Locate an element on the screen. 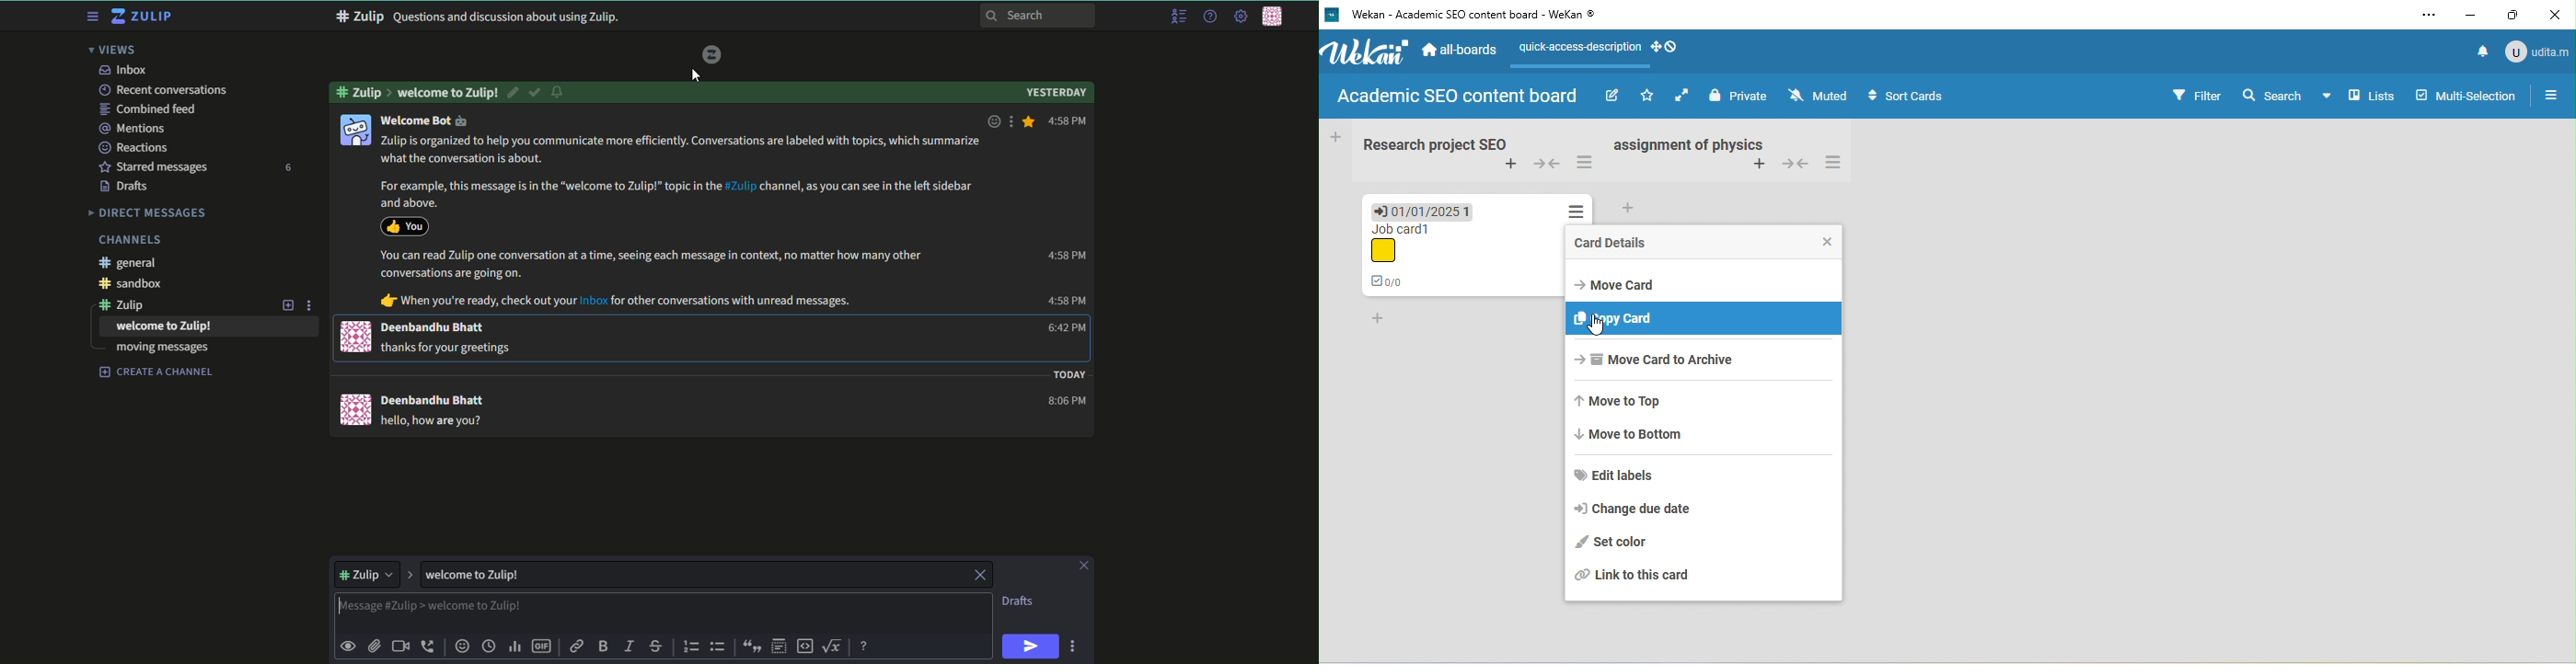  Today is located at coordinates (1071, 375).